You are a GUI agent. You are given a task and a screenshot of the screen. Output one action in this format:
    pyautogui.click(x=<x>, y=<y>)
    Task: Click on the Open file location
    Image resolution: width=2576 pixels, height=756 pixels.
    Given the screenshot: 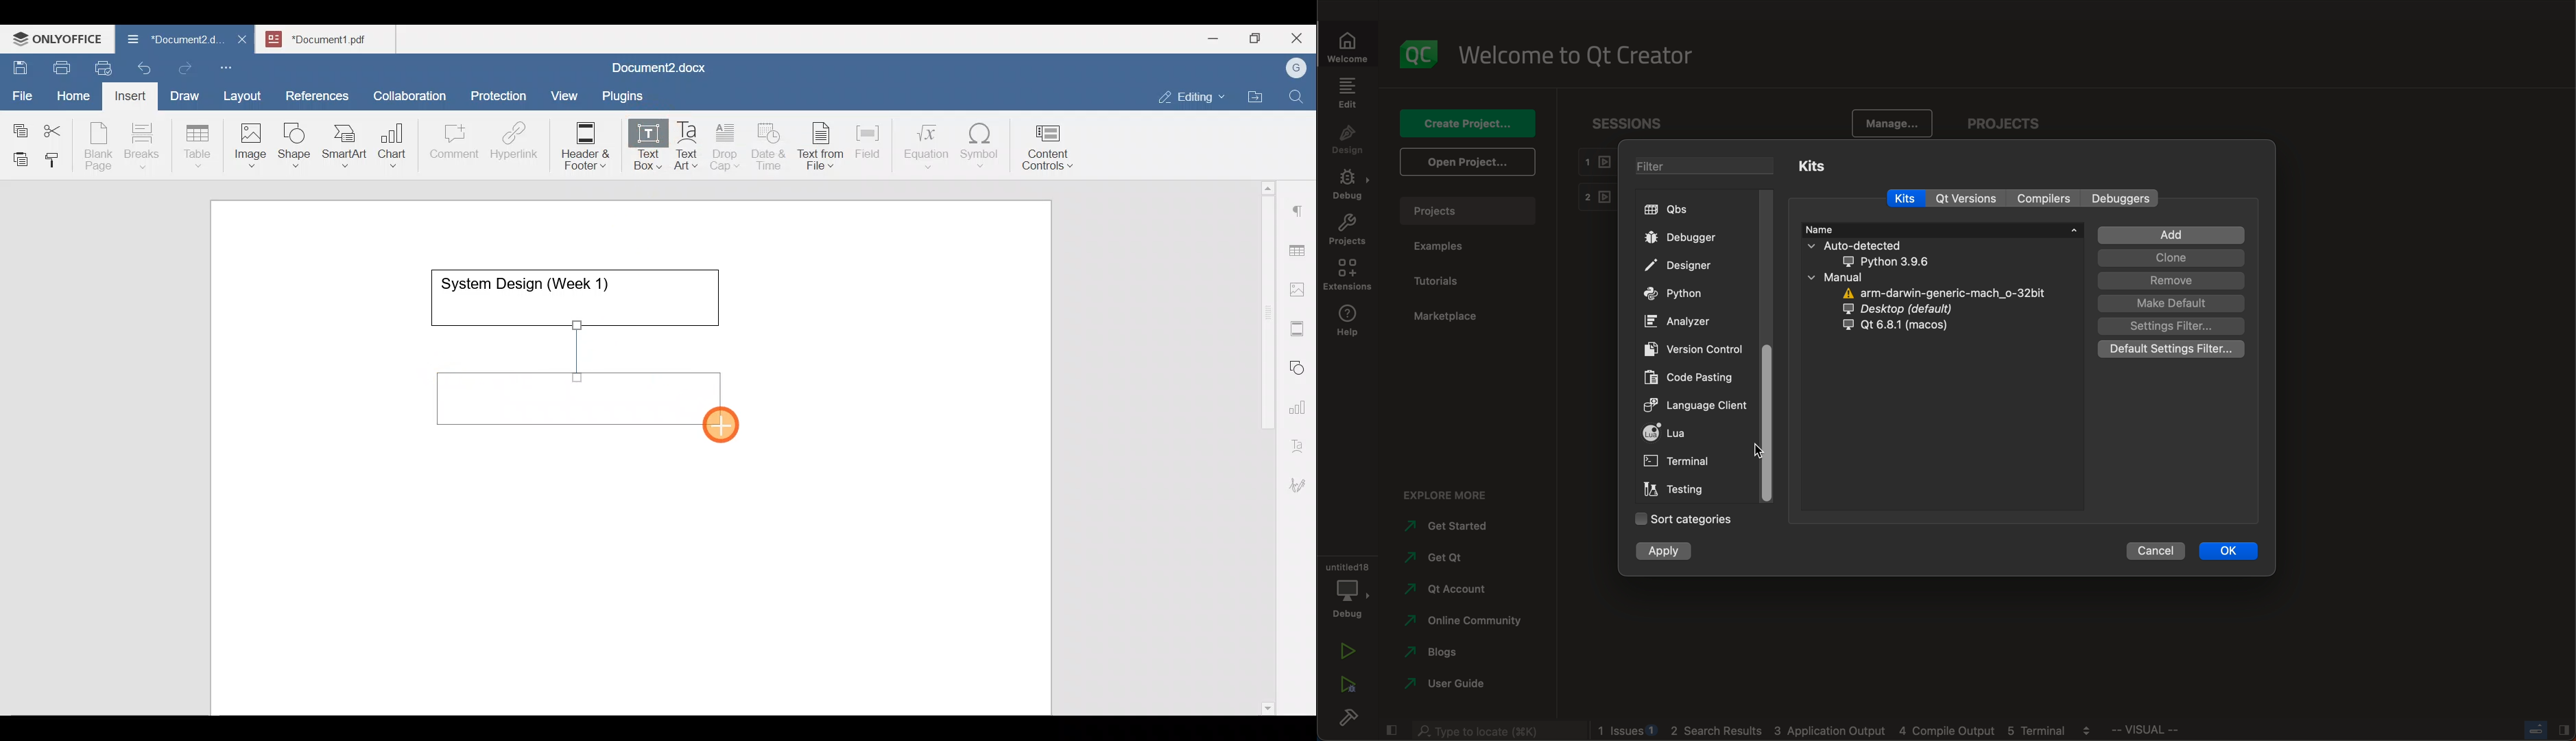 What is the action you would take?
    pyautogui.click(x=1259, y=98)
    